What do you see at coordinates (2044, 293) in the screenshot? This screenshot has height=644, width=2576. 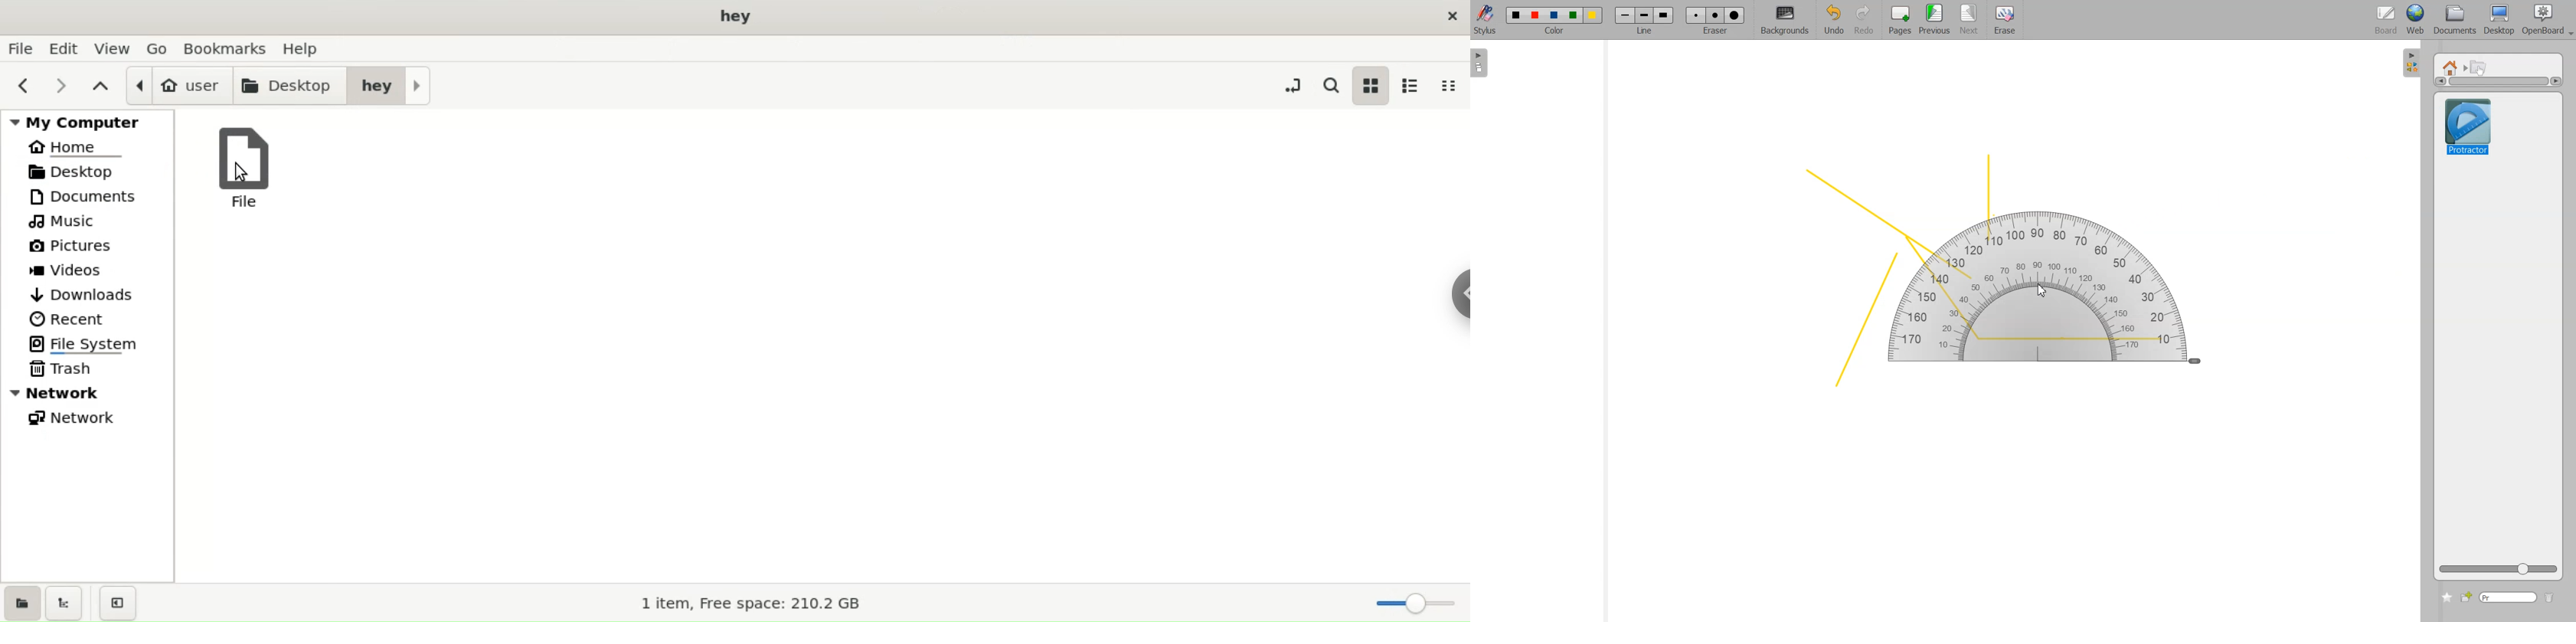 I see `Cursor` at bounding box center [2044, 293].